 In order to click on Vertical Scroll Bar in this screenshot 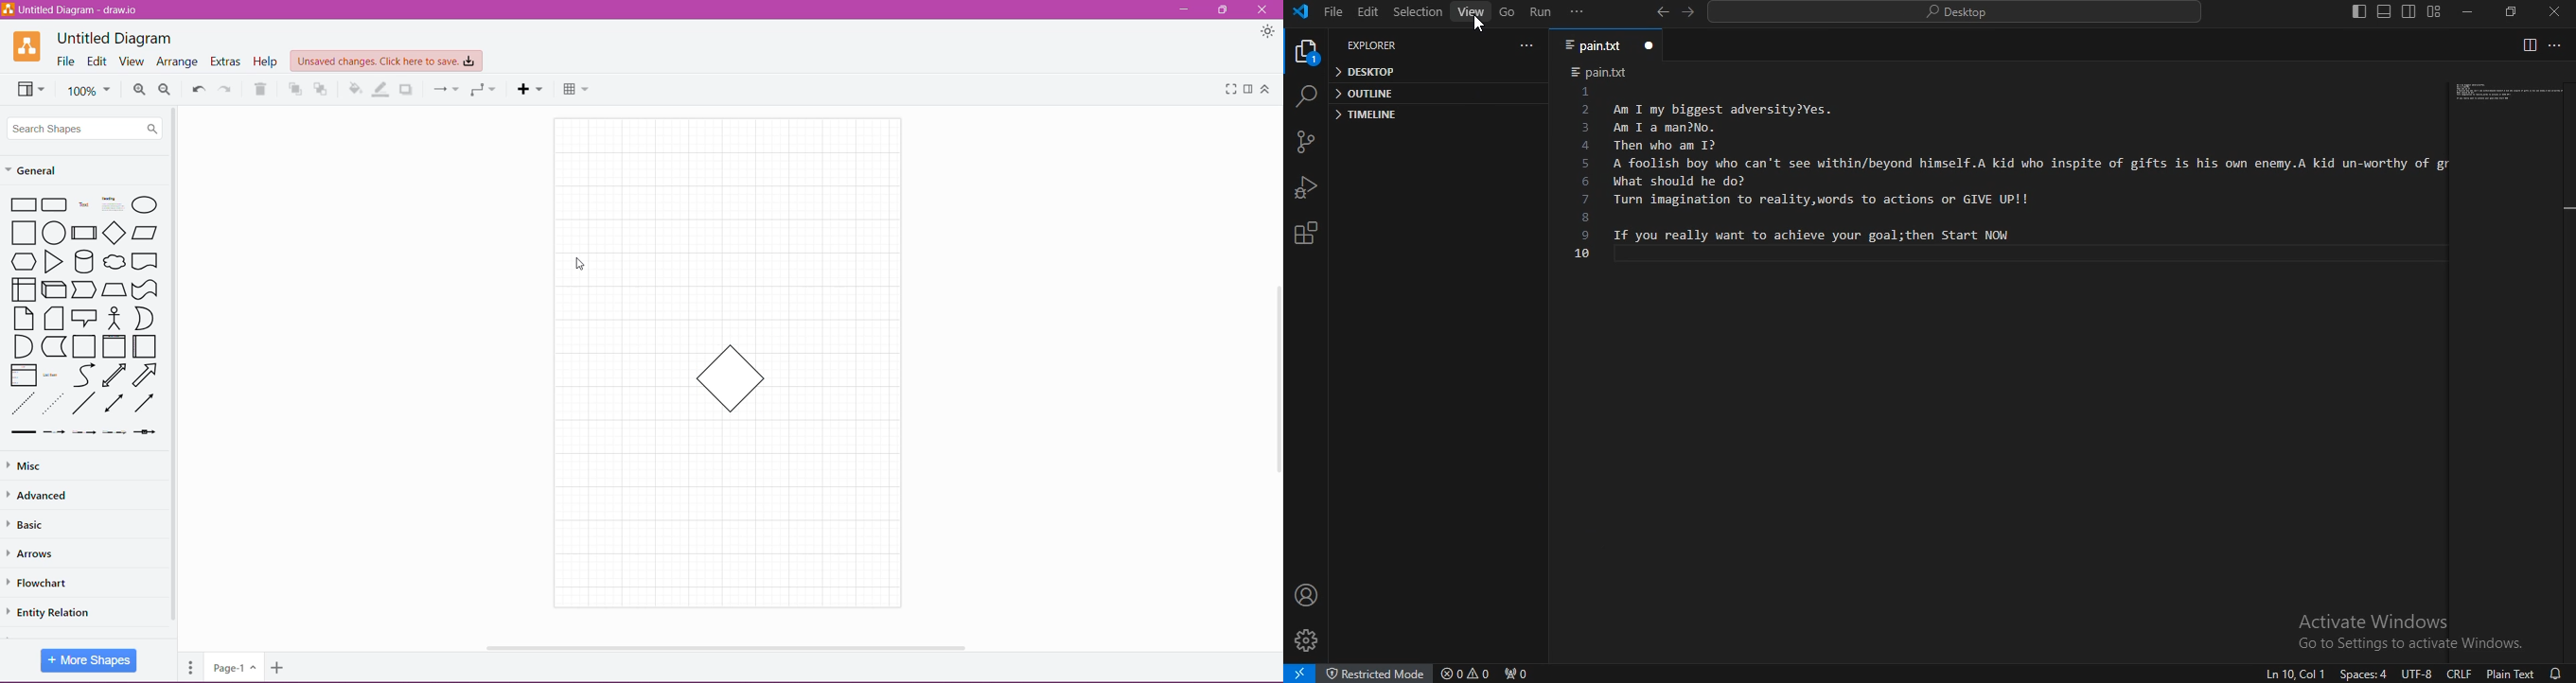, I will do `click(173, 366)`.